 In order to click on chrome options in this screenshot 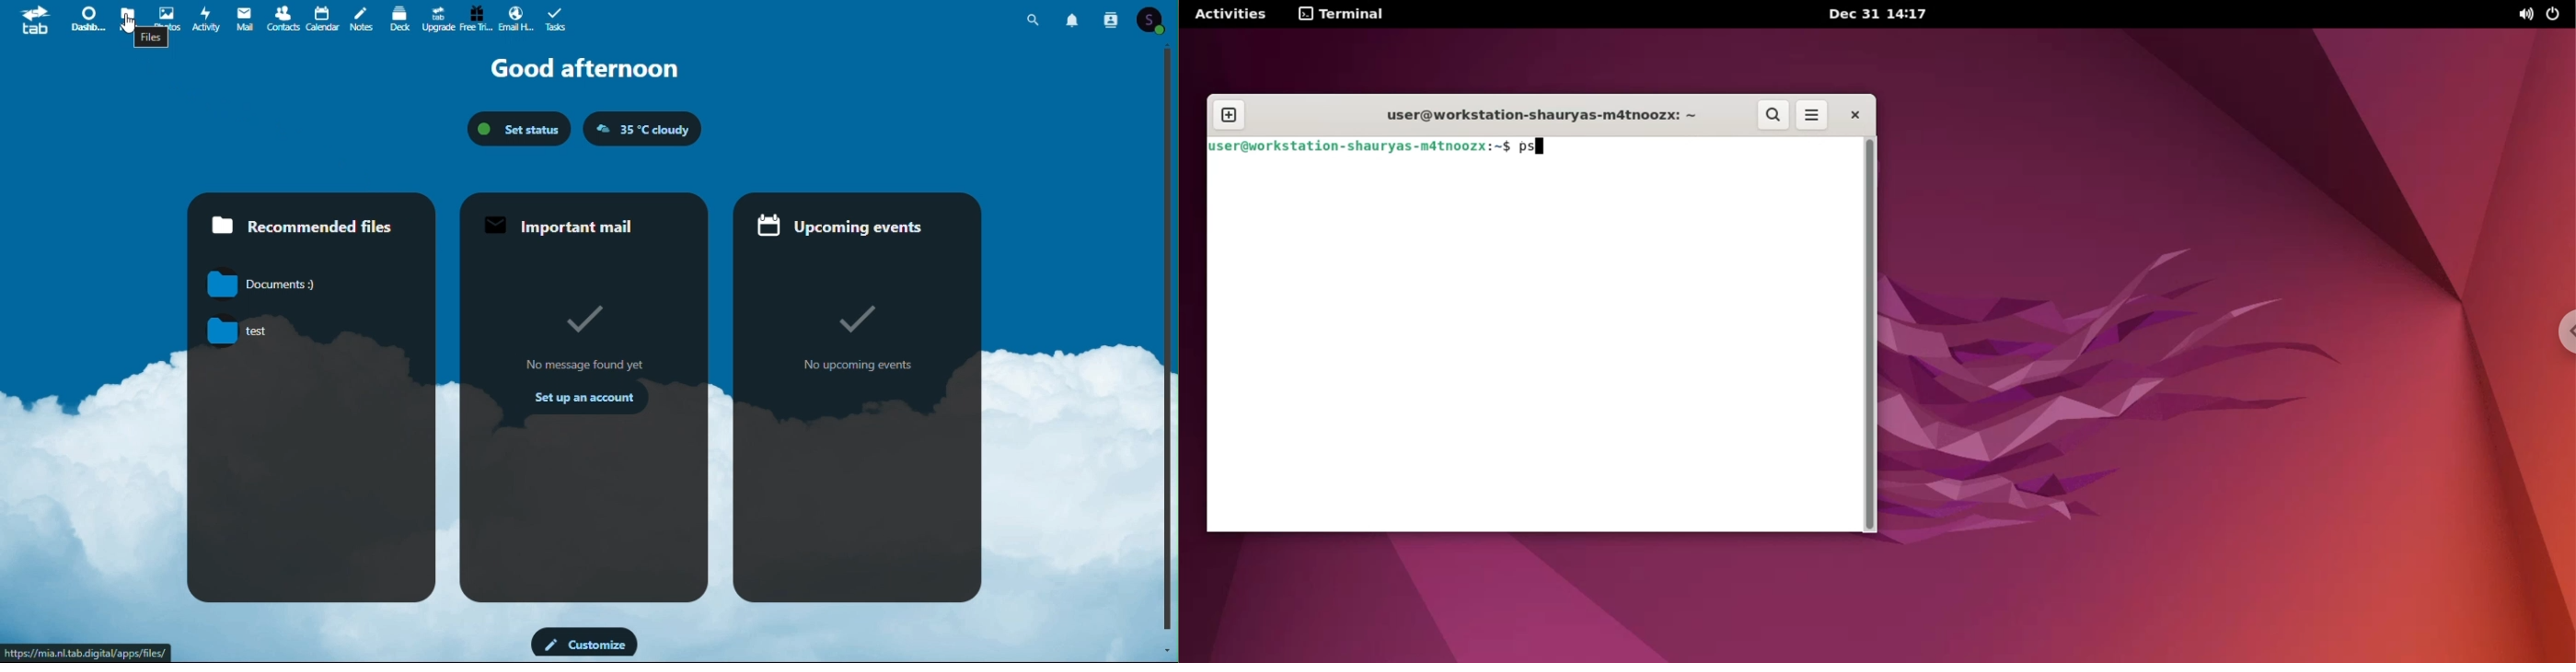, I will do `click(2563, 329)`.